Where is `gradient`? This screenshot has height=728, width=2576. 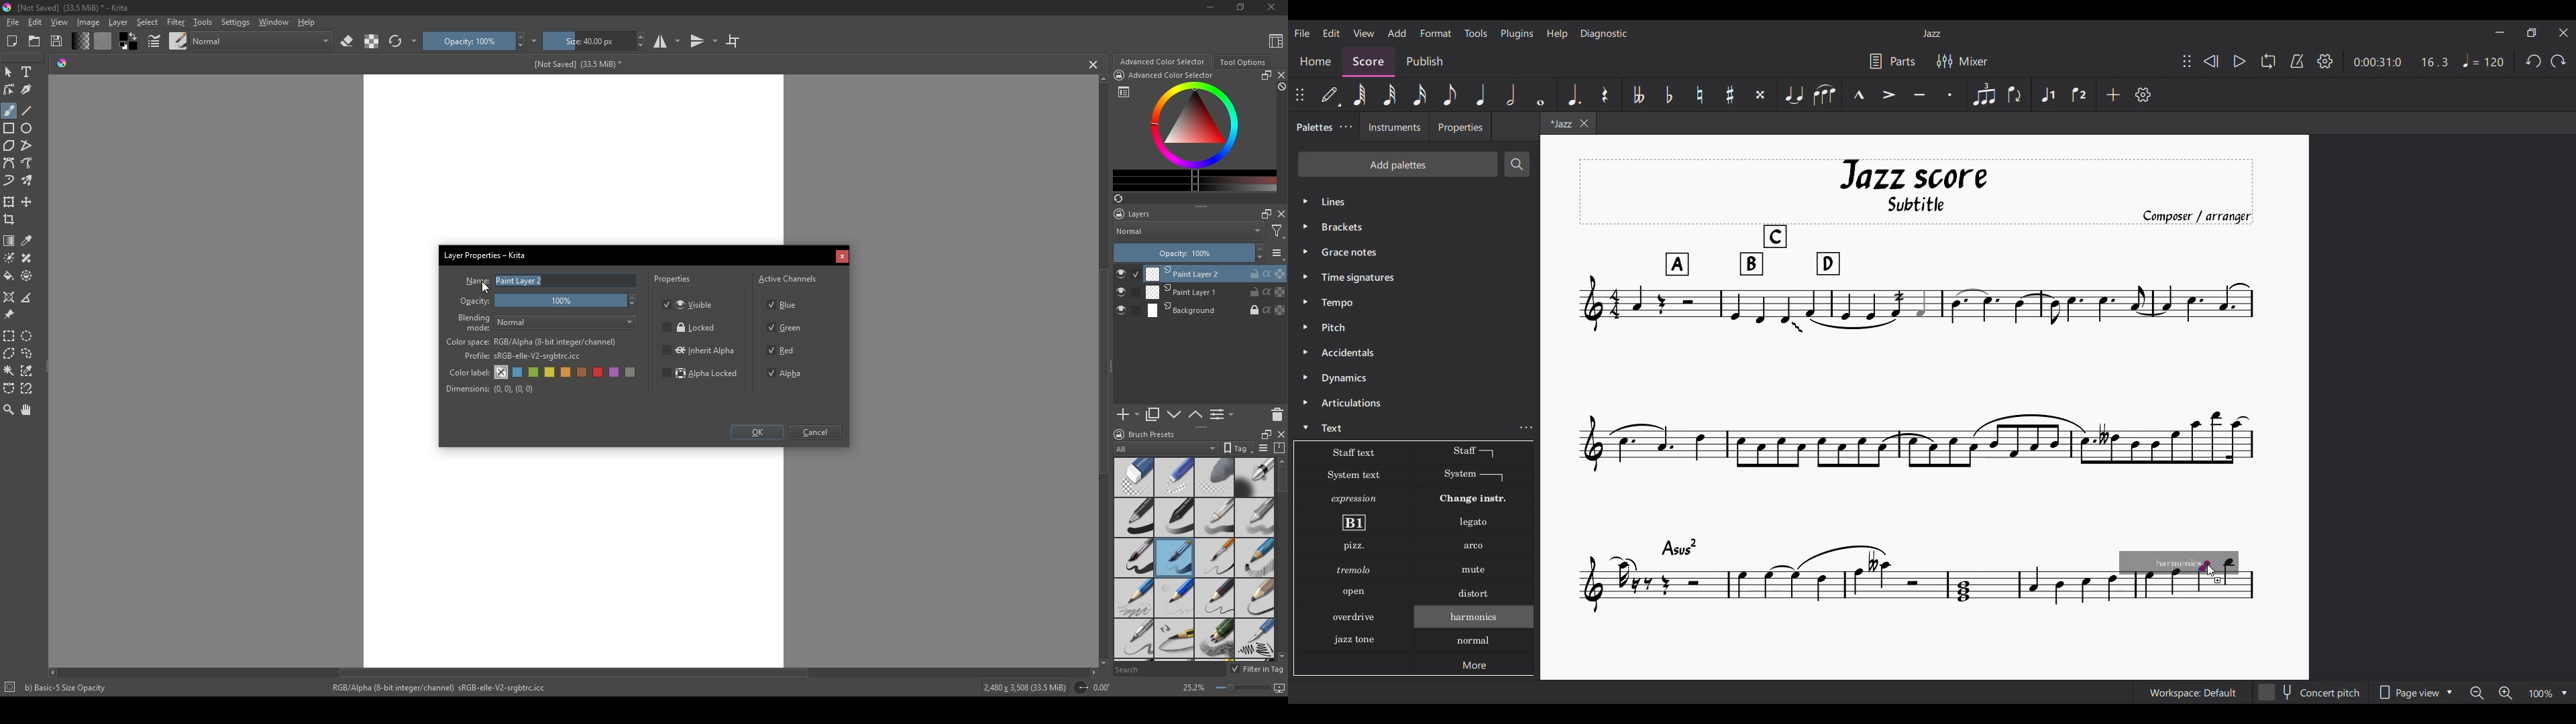
gradient is located at coordinates (9, 241).